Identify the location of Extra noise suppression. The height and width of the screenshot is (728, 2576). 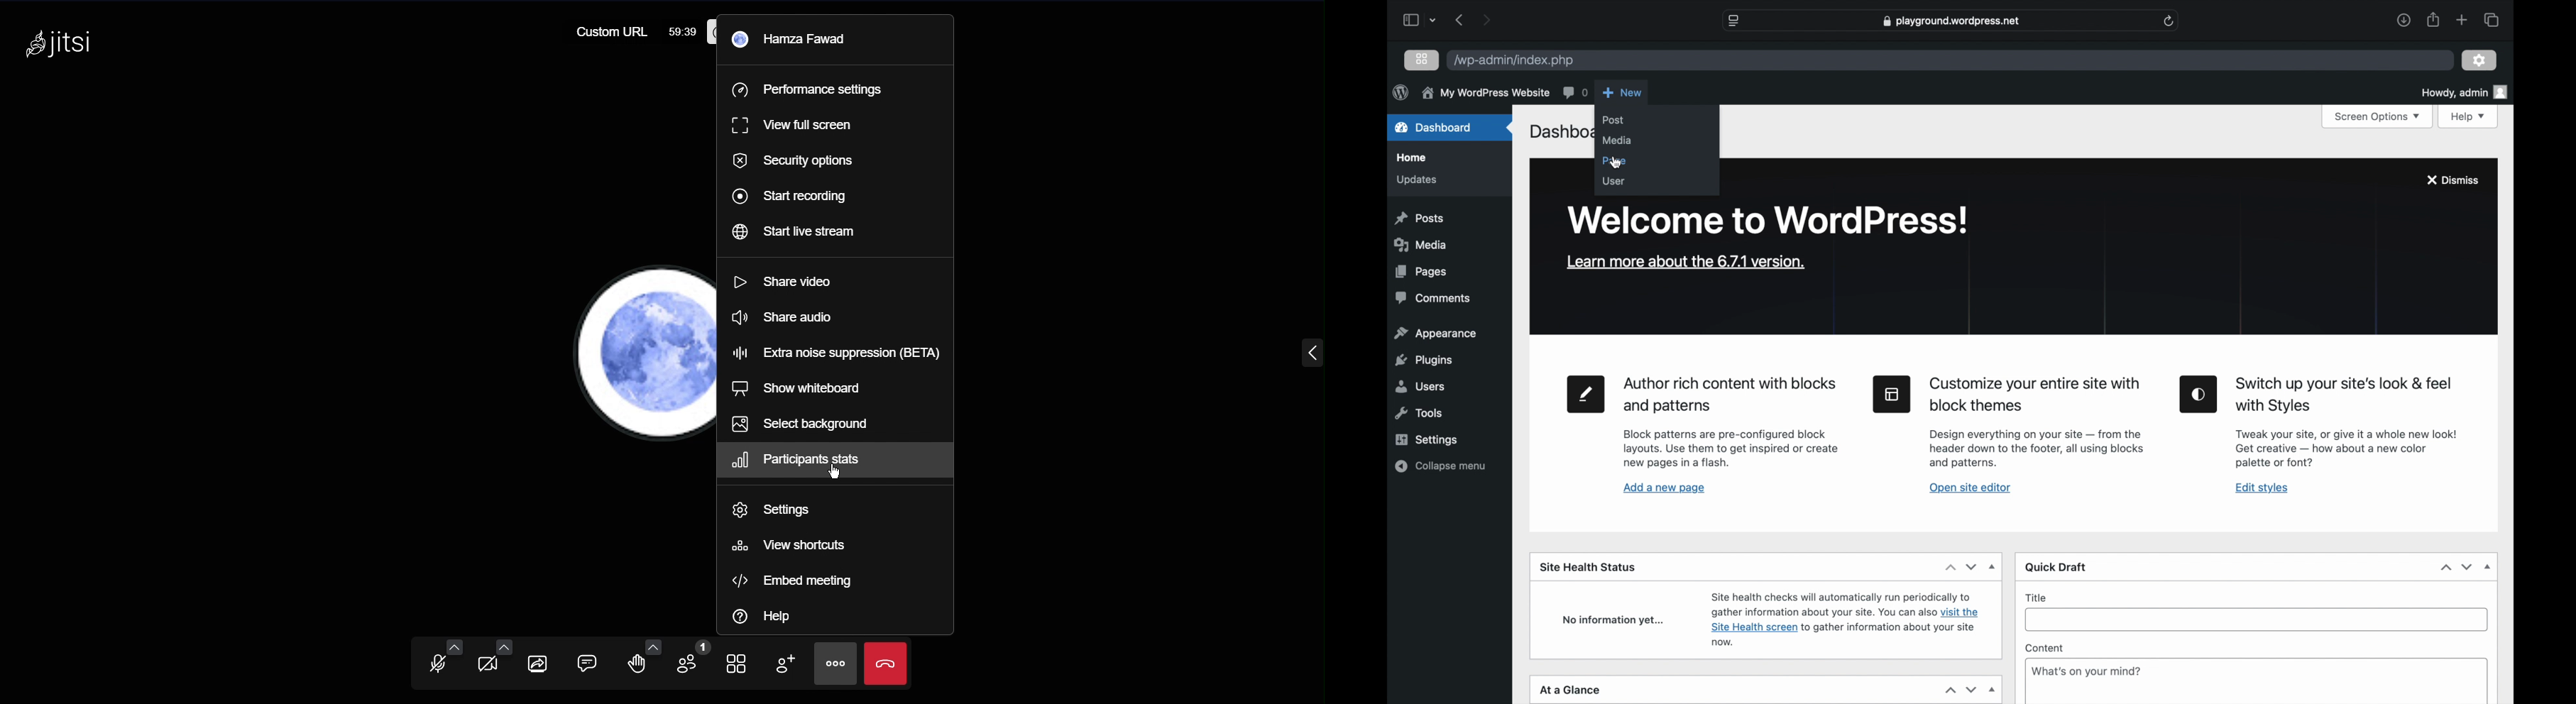
(831, 353).